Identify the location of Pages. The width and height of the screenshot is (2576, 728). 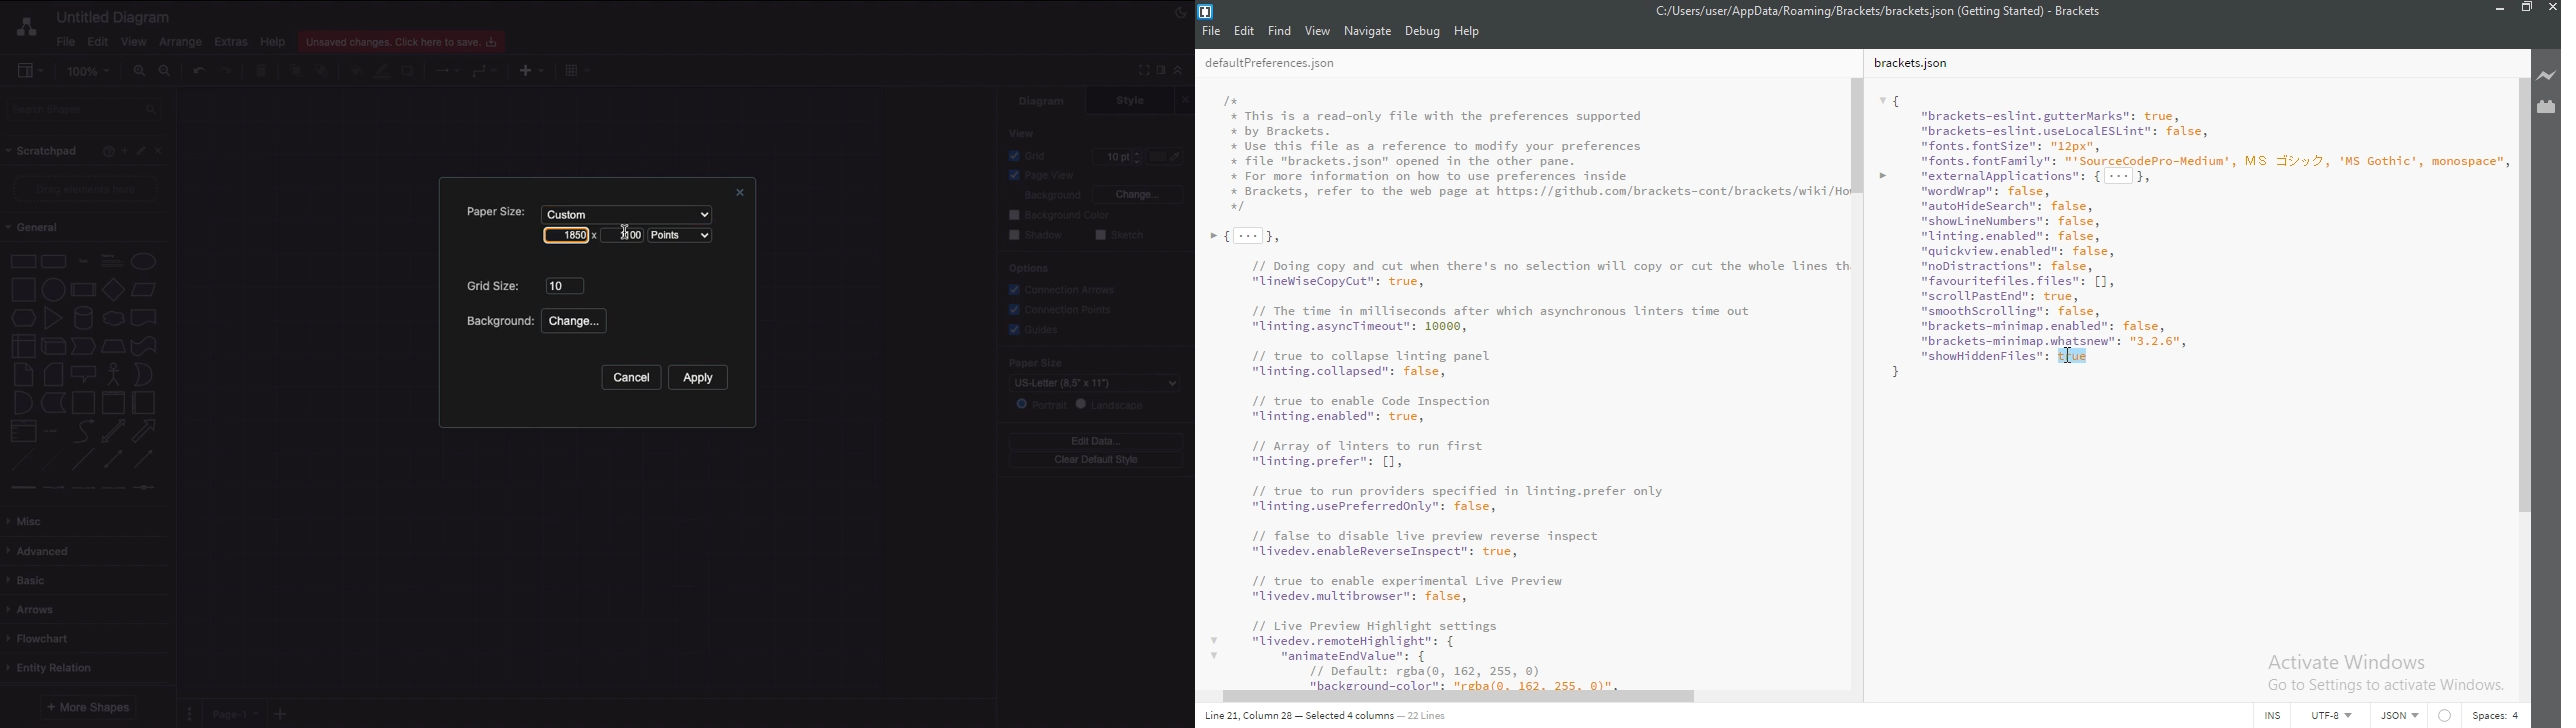
(186, 714).